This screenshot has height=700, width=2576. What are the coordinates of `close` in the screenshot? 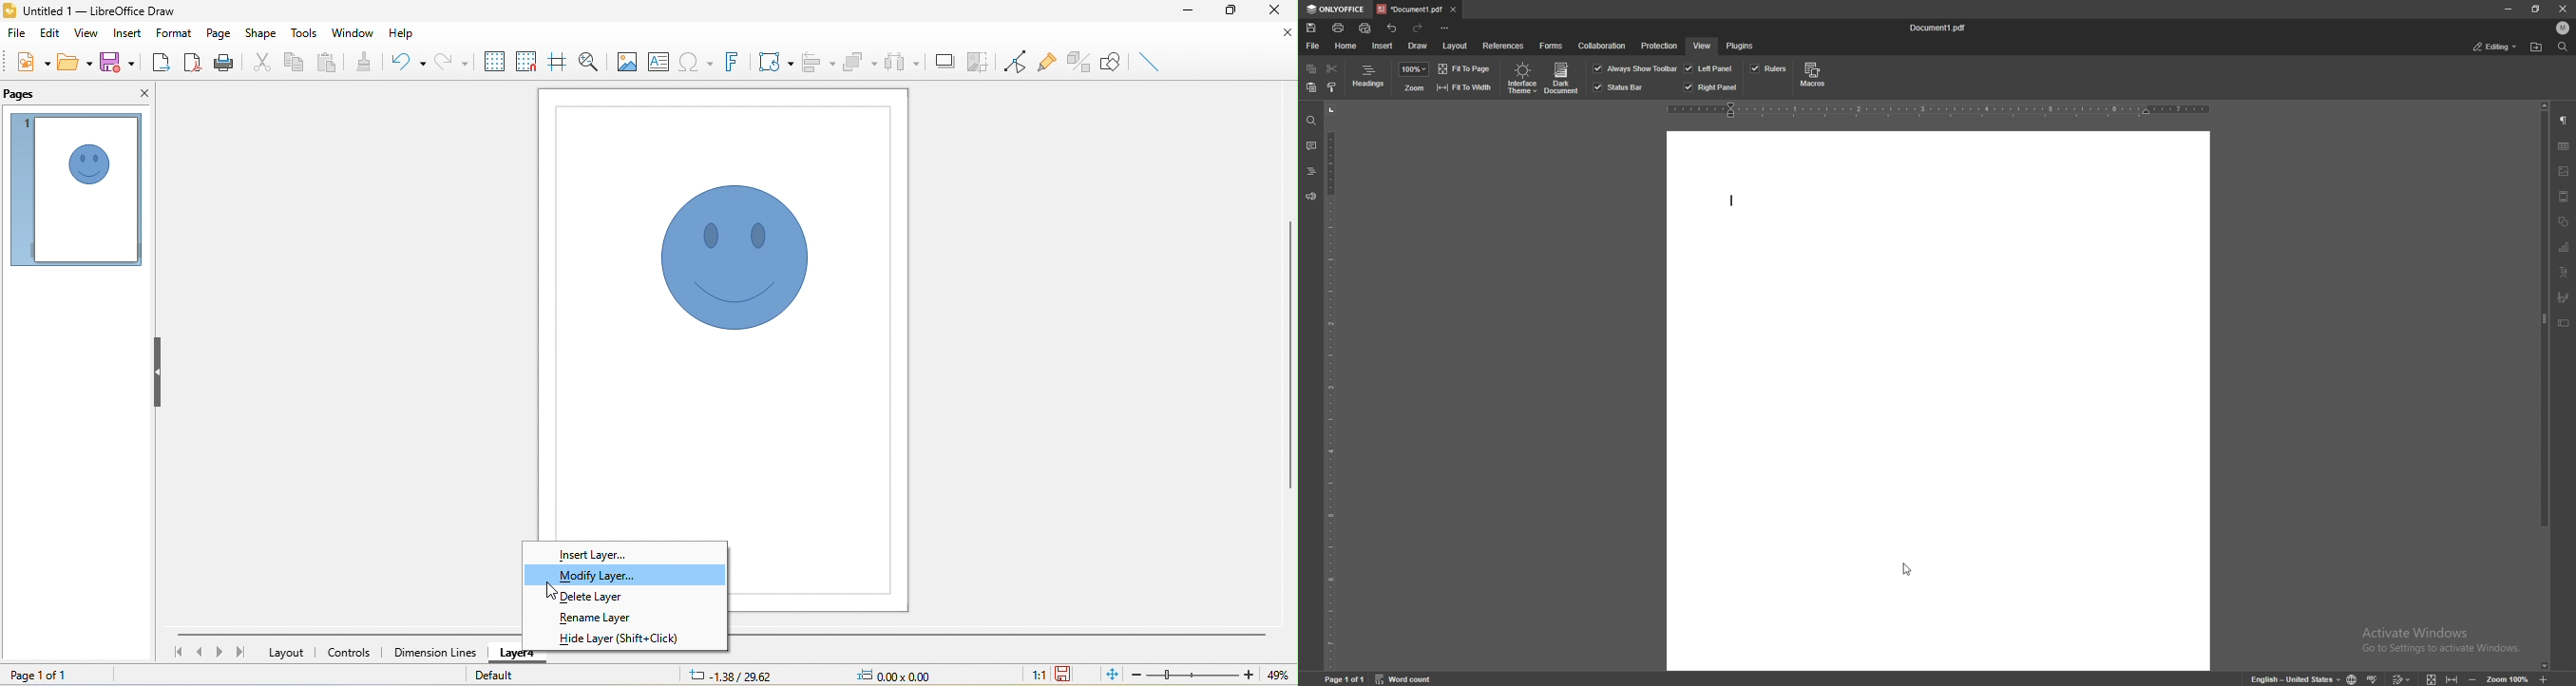 It's located at (1279, 35).